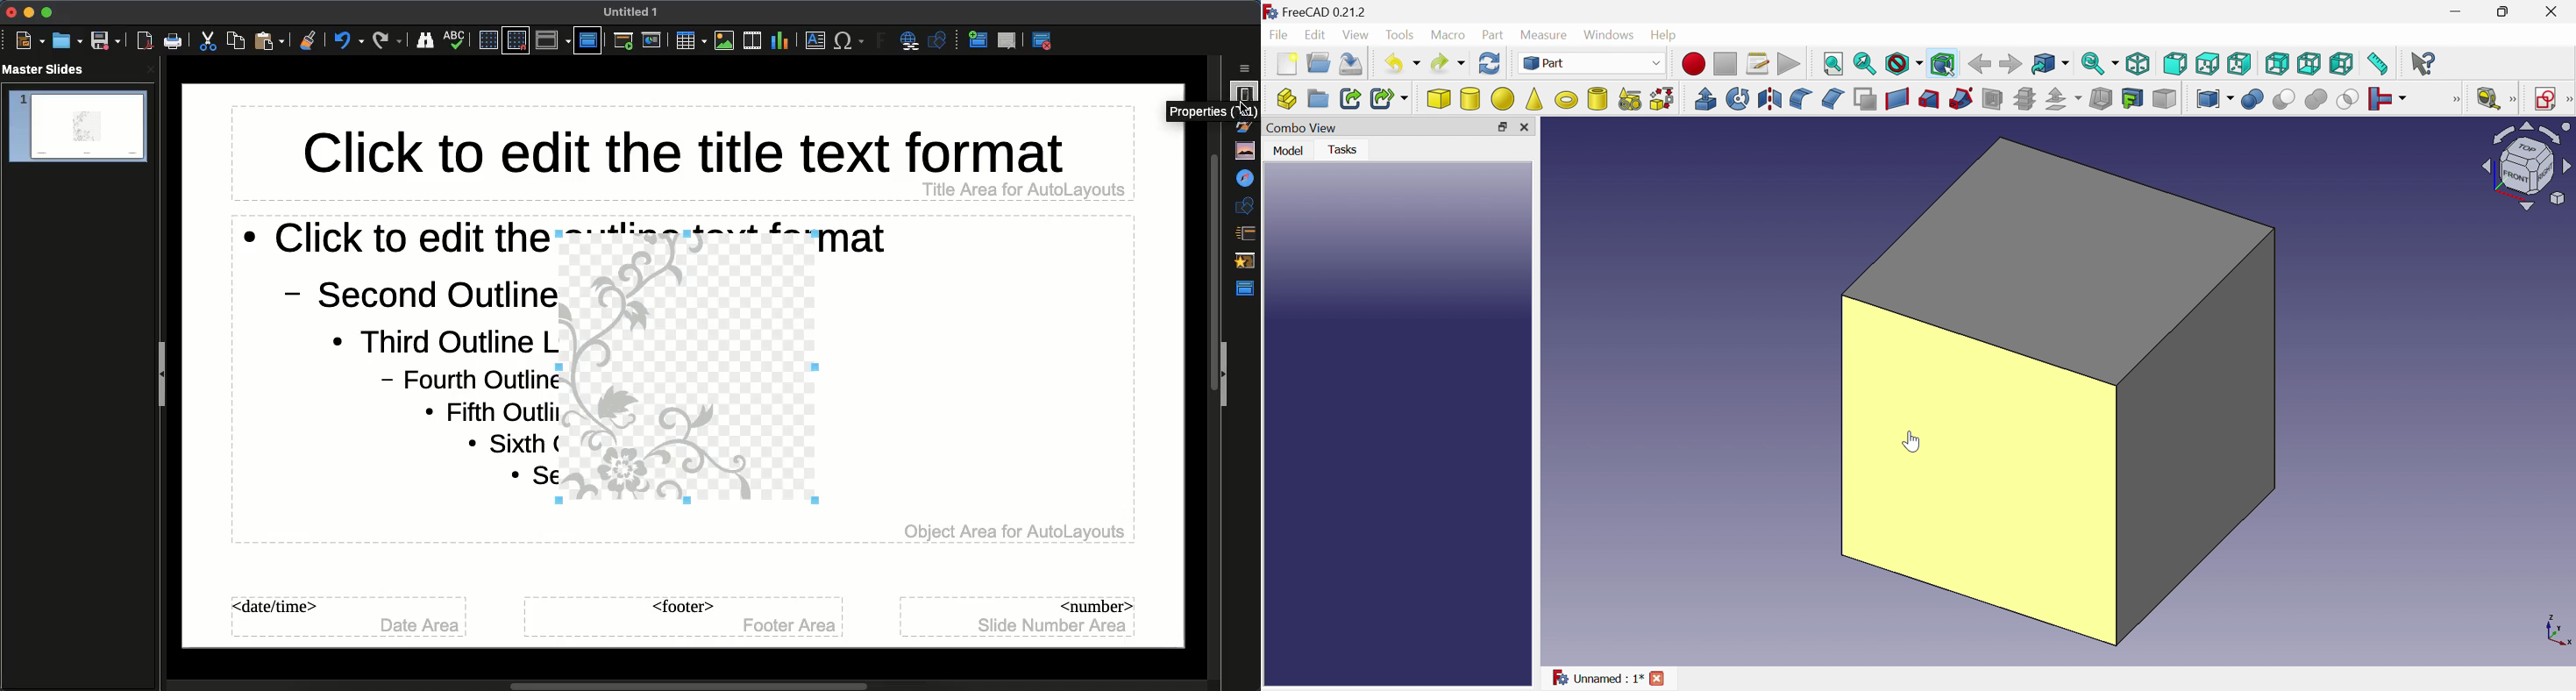 Image resolution: width=2576 pixels, height=700 pixels. What do you see at coordinates (1503, 99) in the screenshot?
I see `Sphere` at bounding box center [1503, 99].